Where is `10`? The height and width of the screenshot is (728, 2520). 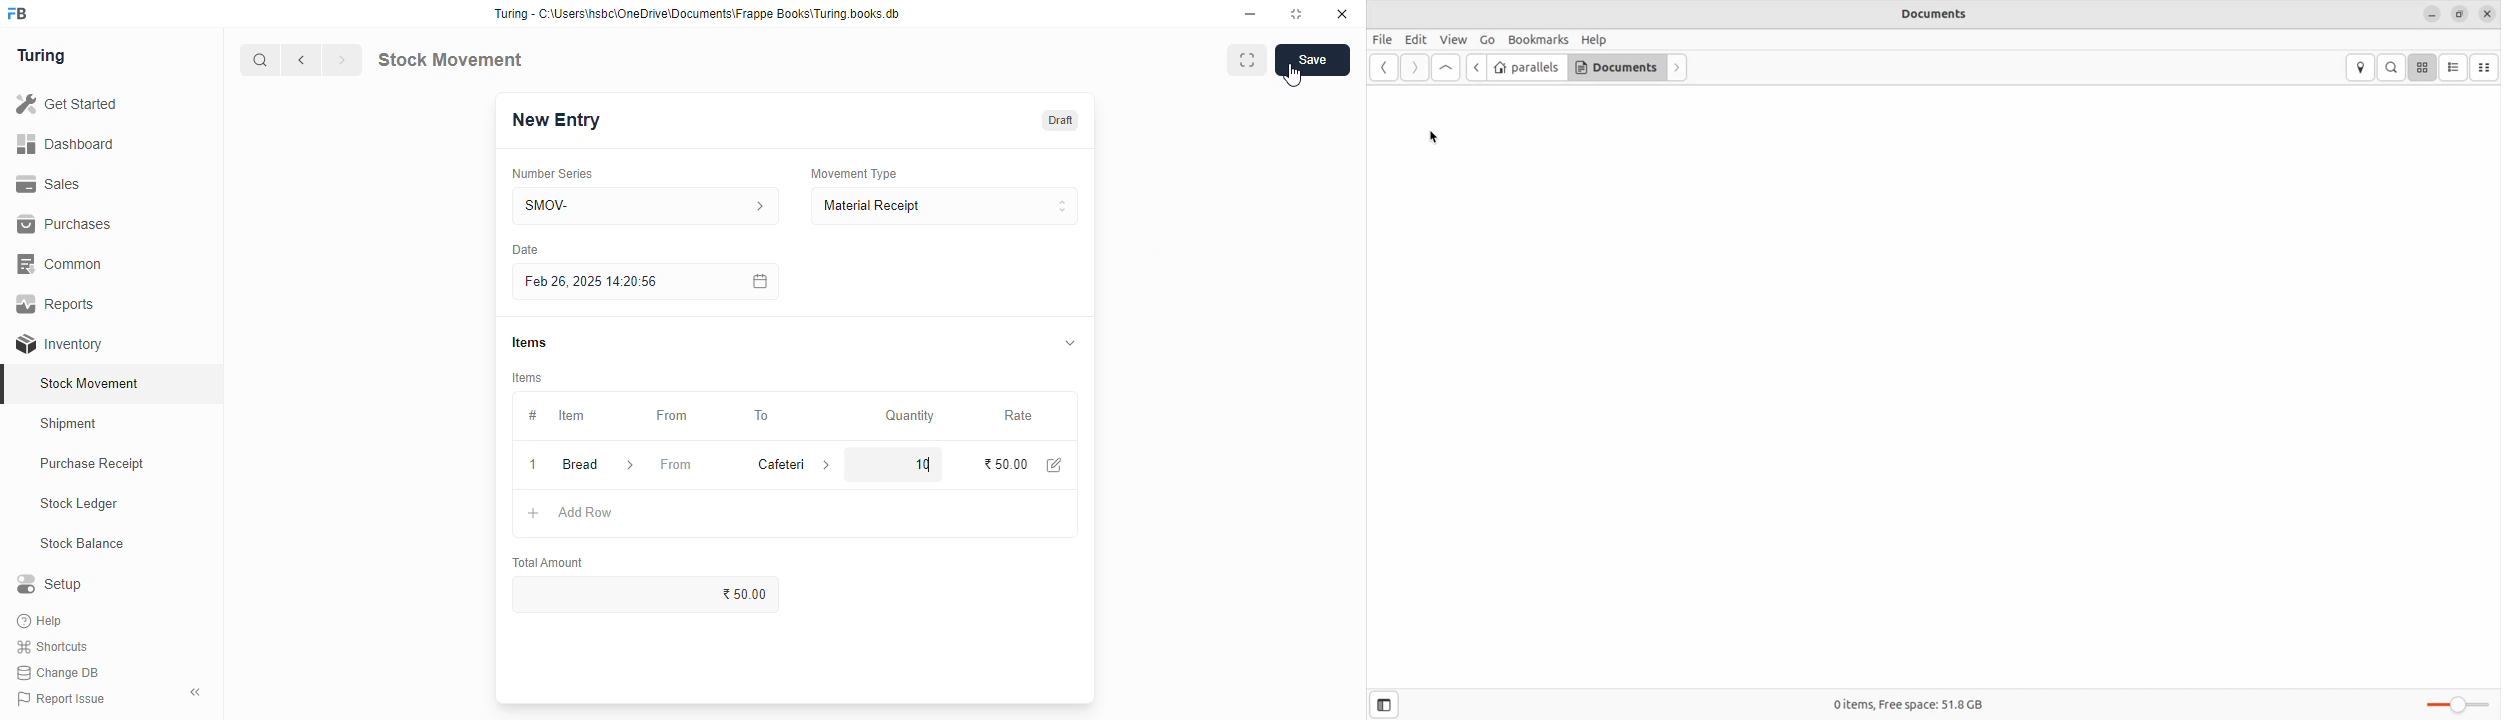 10 is located at coordinates (923, 465).